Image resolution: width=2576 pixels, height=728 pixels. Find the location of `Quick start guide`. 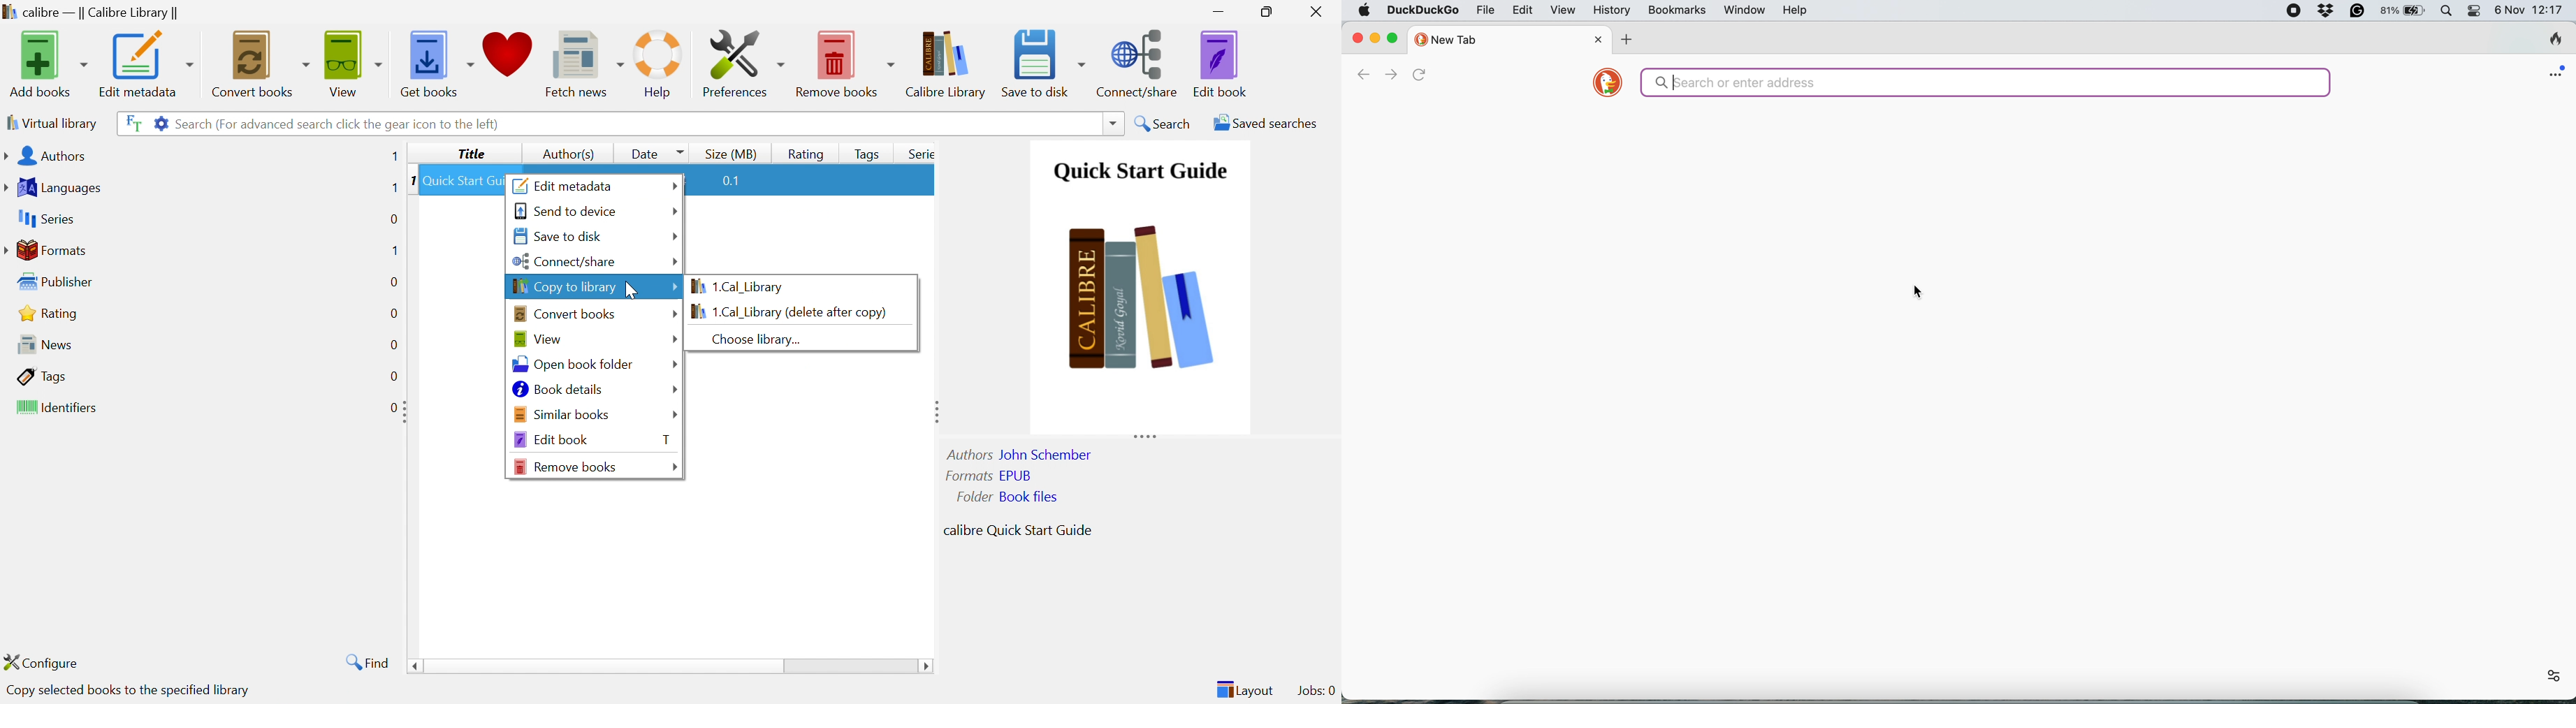

Quick start guide is located at coordinates (1140, 172).